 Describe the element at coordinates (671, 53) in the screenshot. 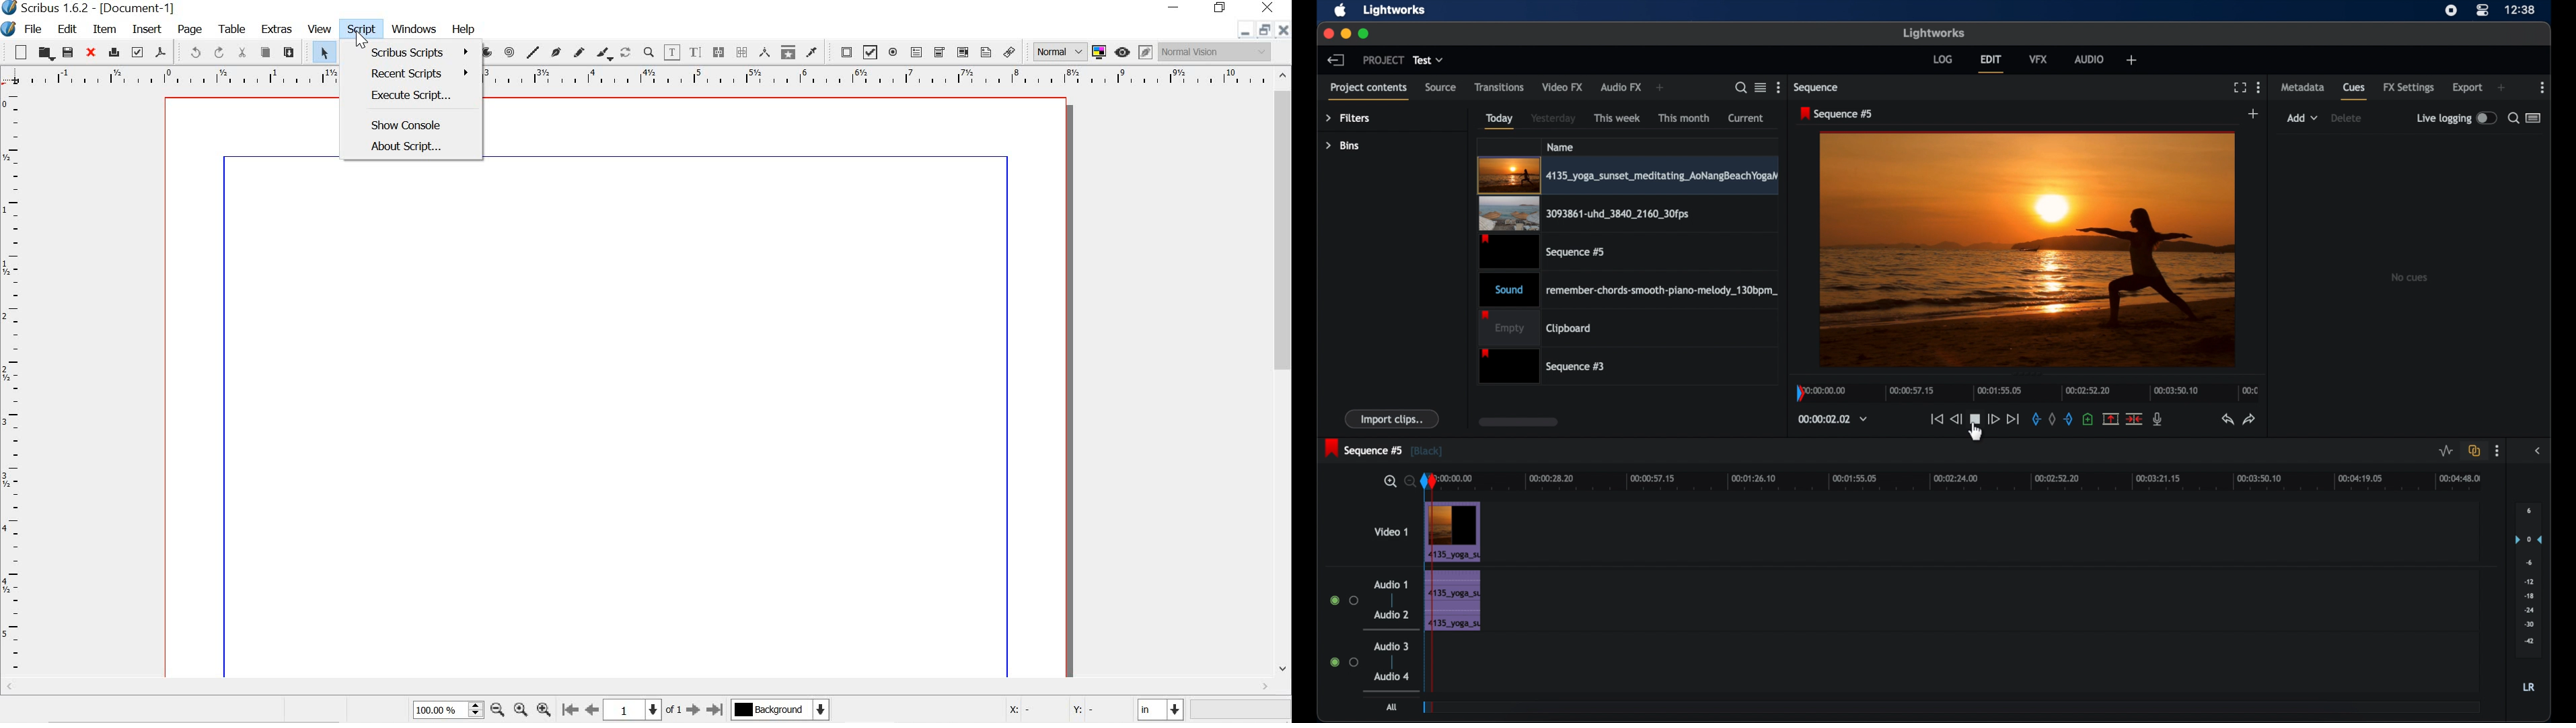

I see `edit contents of frame` at that location.